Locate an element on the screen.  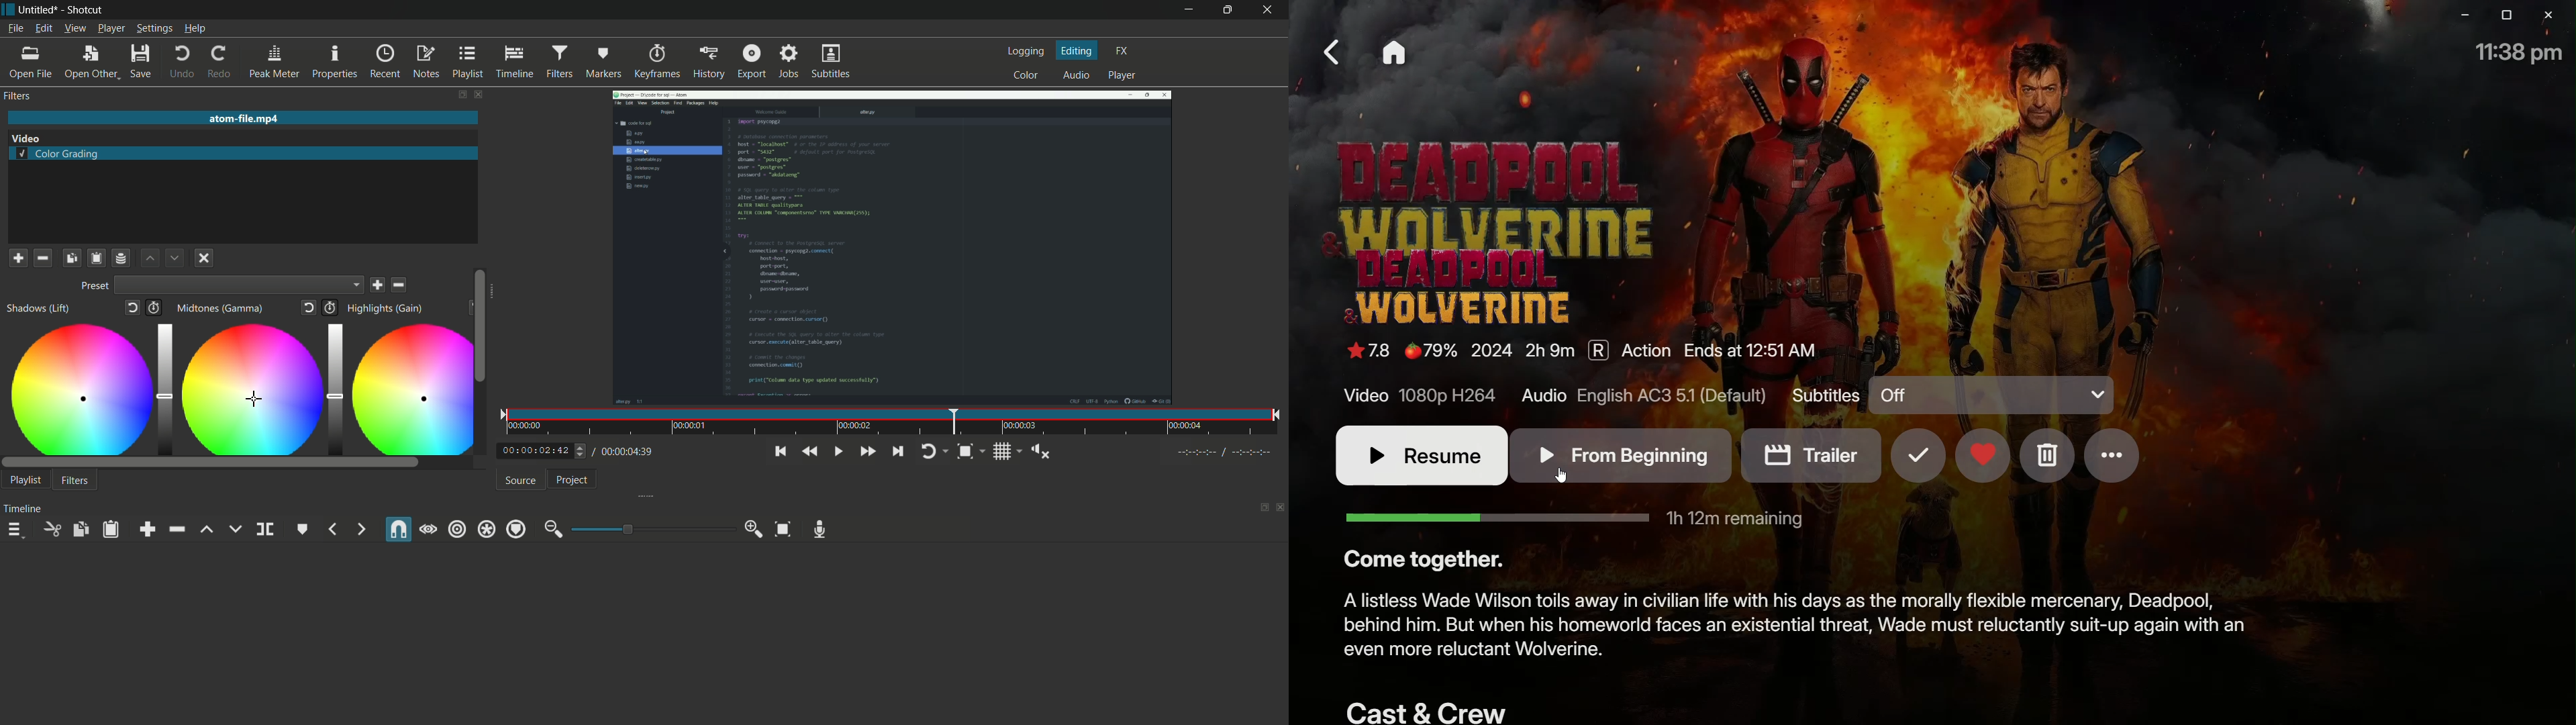
adjustment circle is located at coordinates (248, 388).